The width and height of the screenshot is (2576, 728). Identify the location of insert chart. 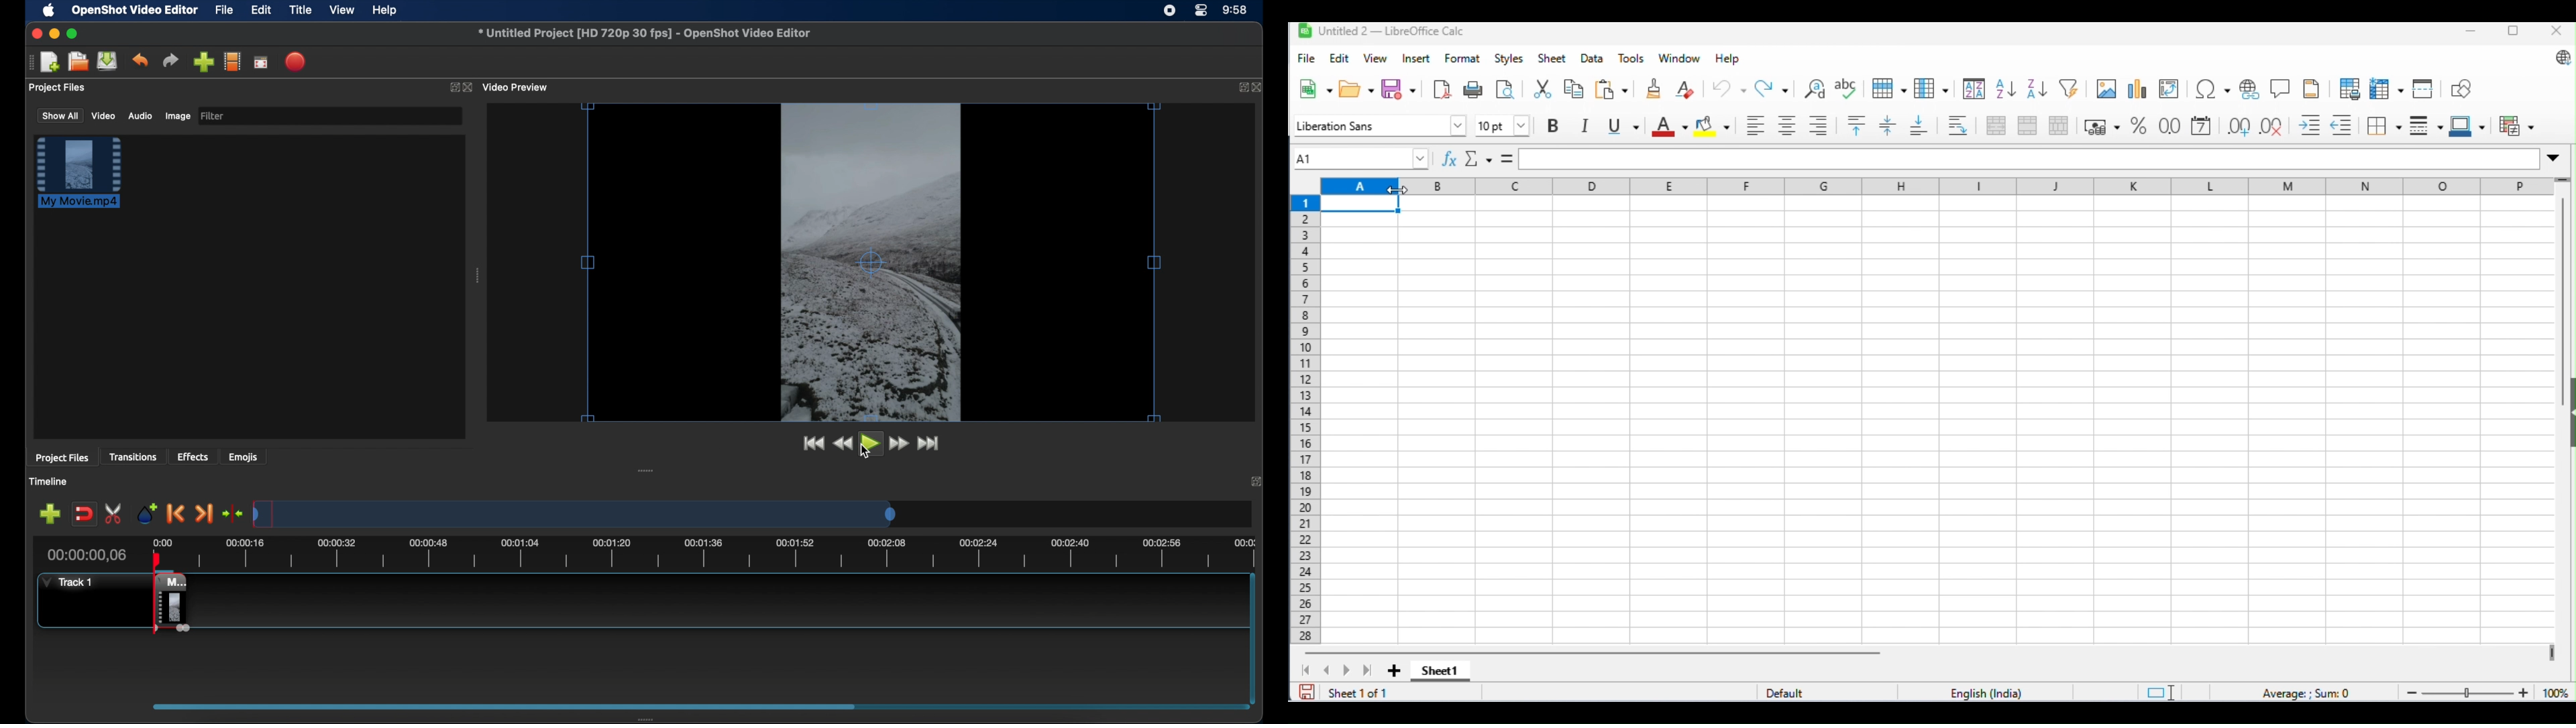
(2137, 90).